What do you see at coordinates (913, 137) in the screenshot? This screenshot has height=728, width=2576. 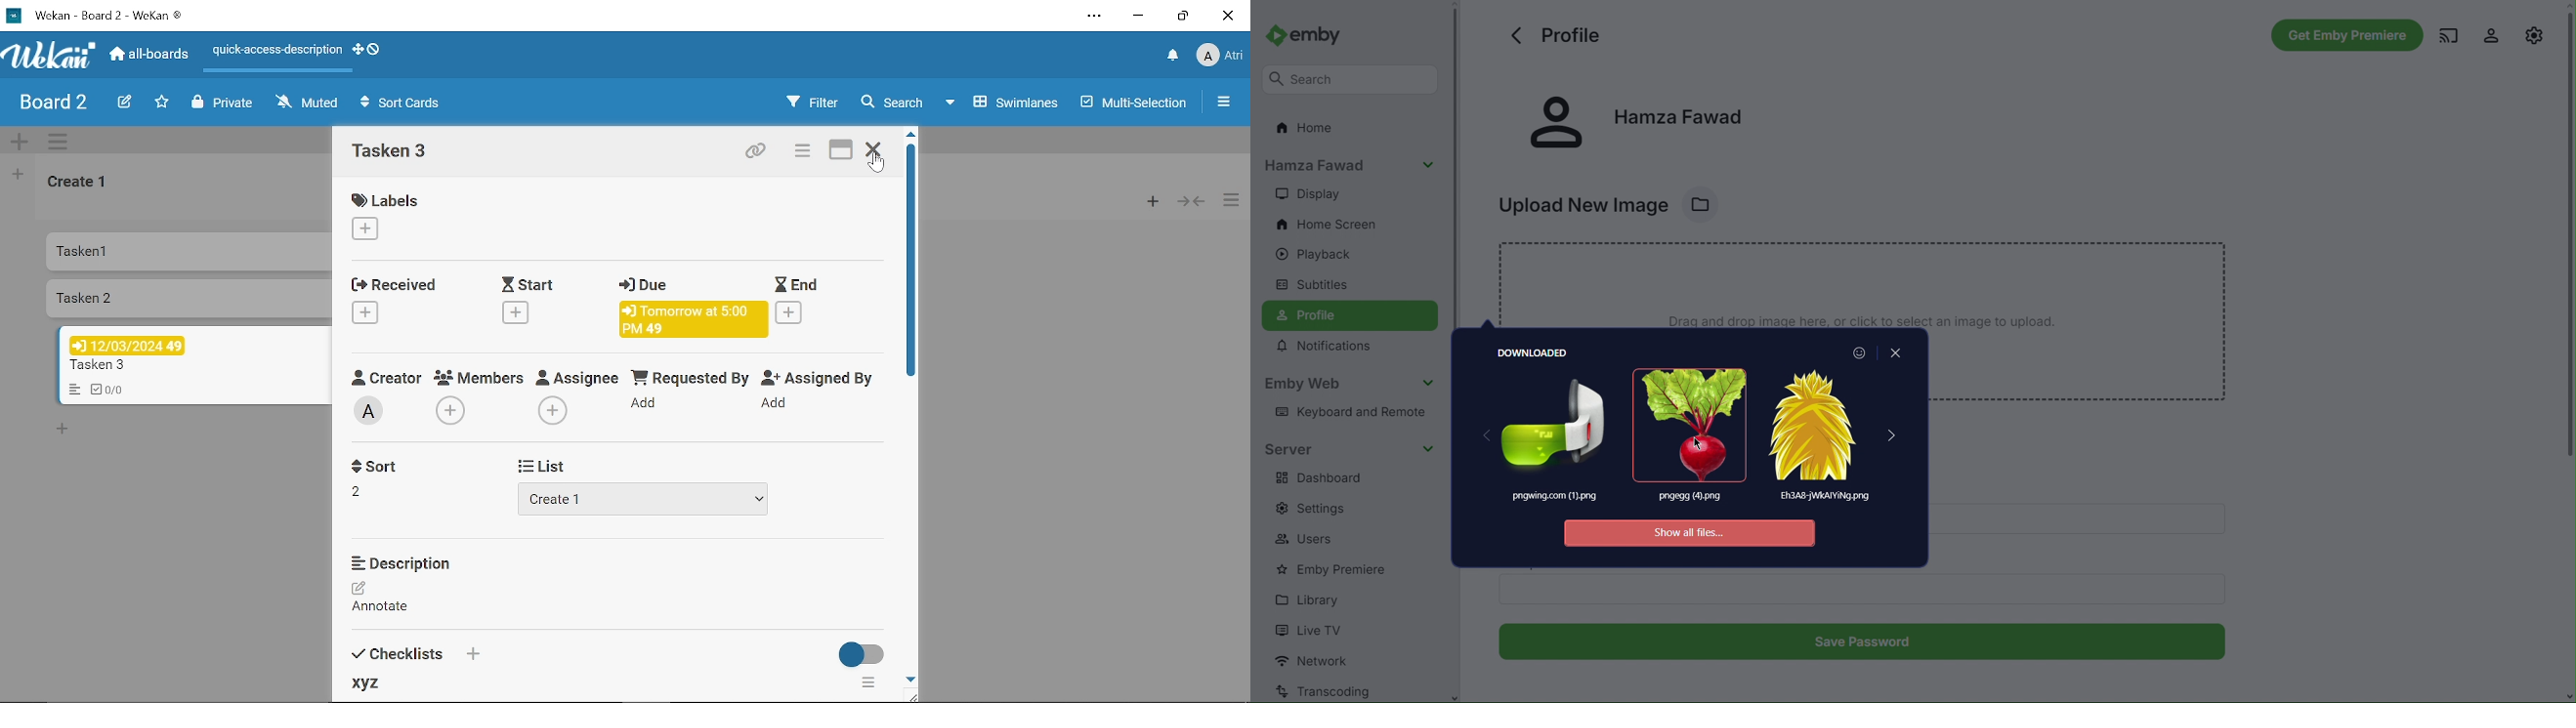 I see `move up` at bounding box center [913, 137].